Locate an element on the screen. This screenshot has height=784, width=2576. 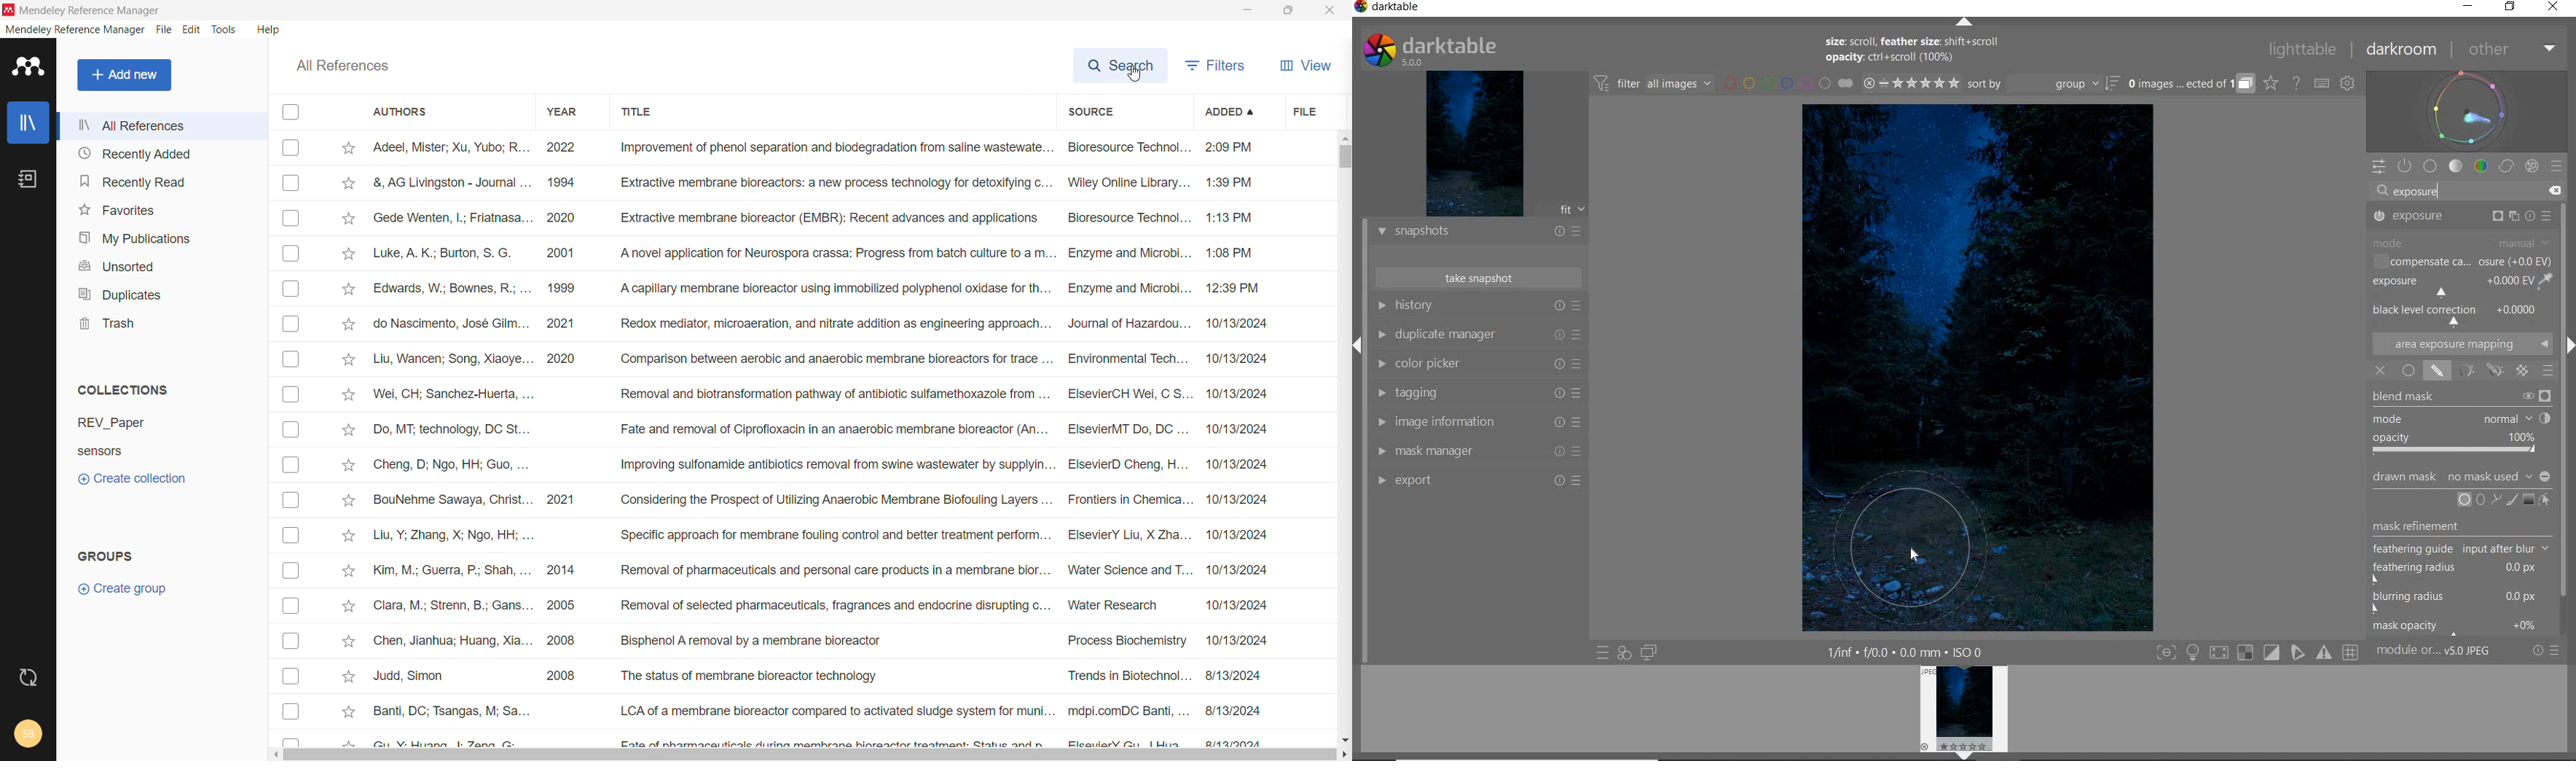
EXPAND GROUPED IMAGES is located at coordinates (2191, 82).